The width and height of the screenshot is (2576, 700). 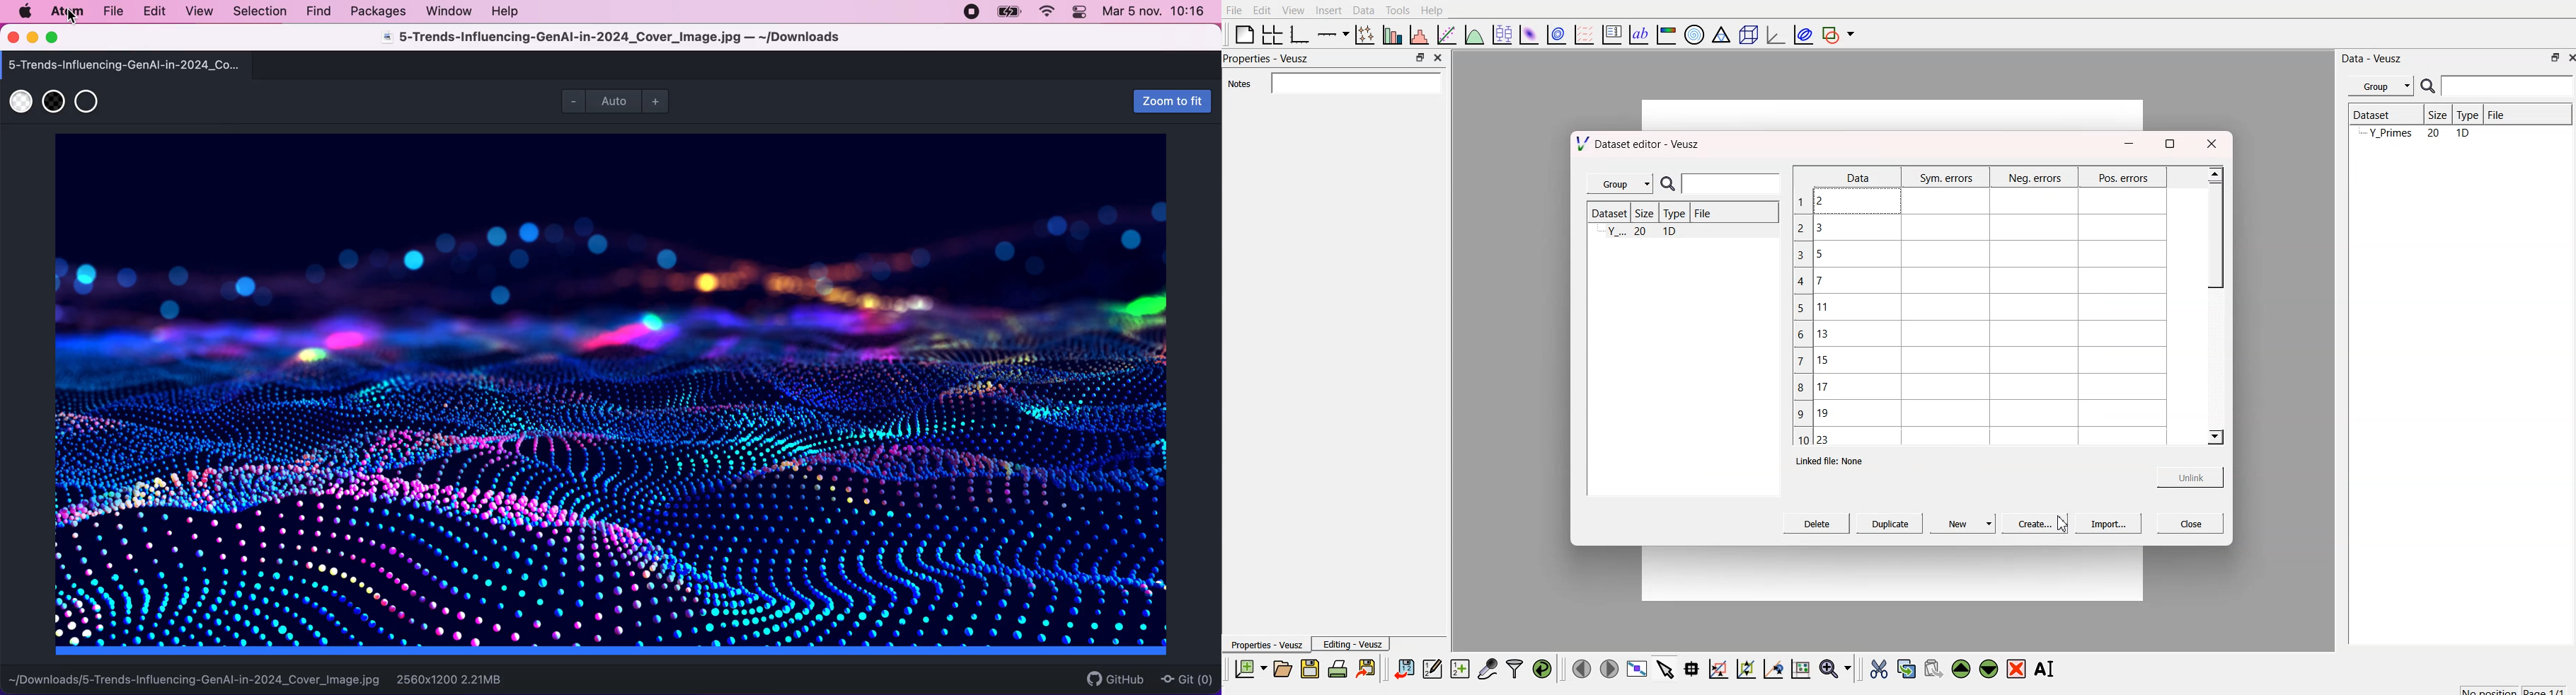 What do you see at coordinates (1473, 35) in the screenshot?
I see `plot function` at bounding box center [1473, 35].